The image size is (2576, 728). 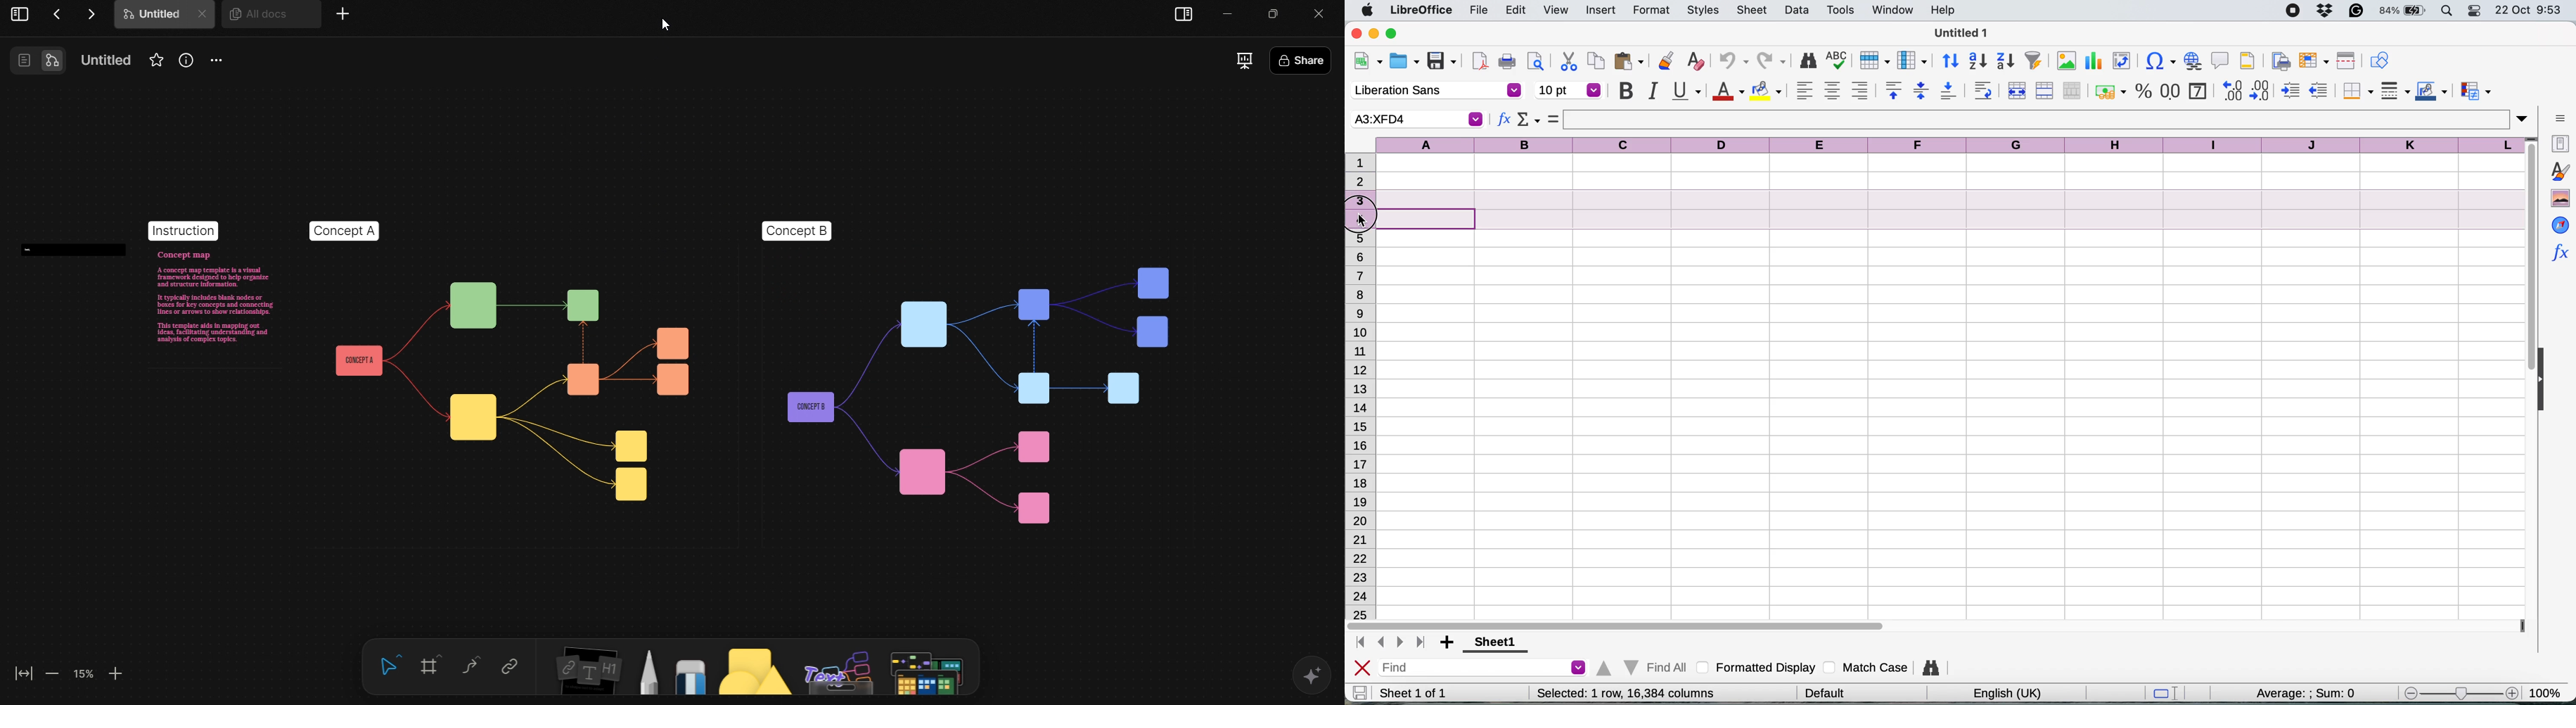 I want to click on edit, so click(x=1518, y=9).